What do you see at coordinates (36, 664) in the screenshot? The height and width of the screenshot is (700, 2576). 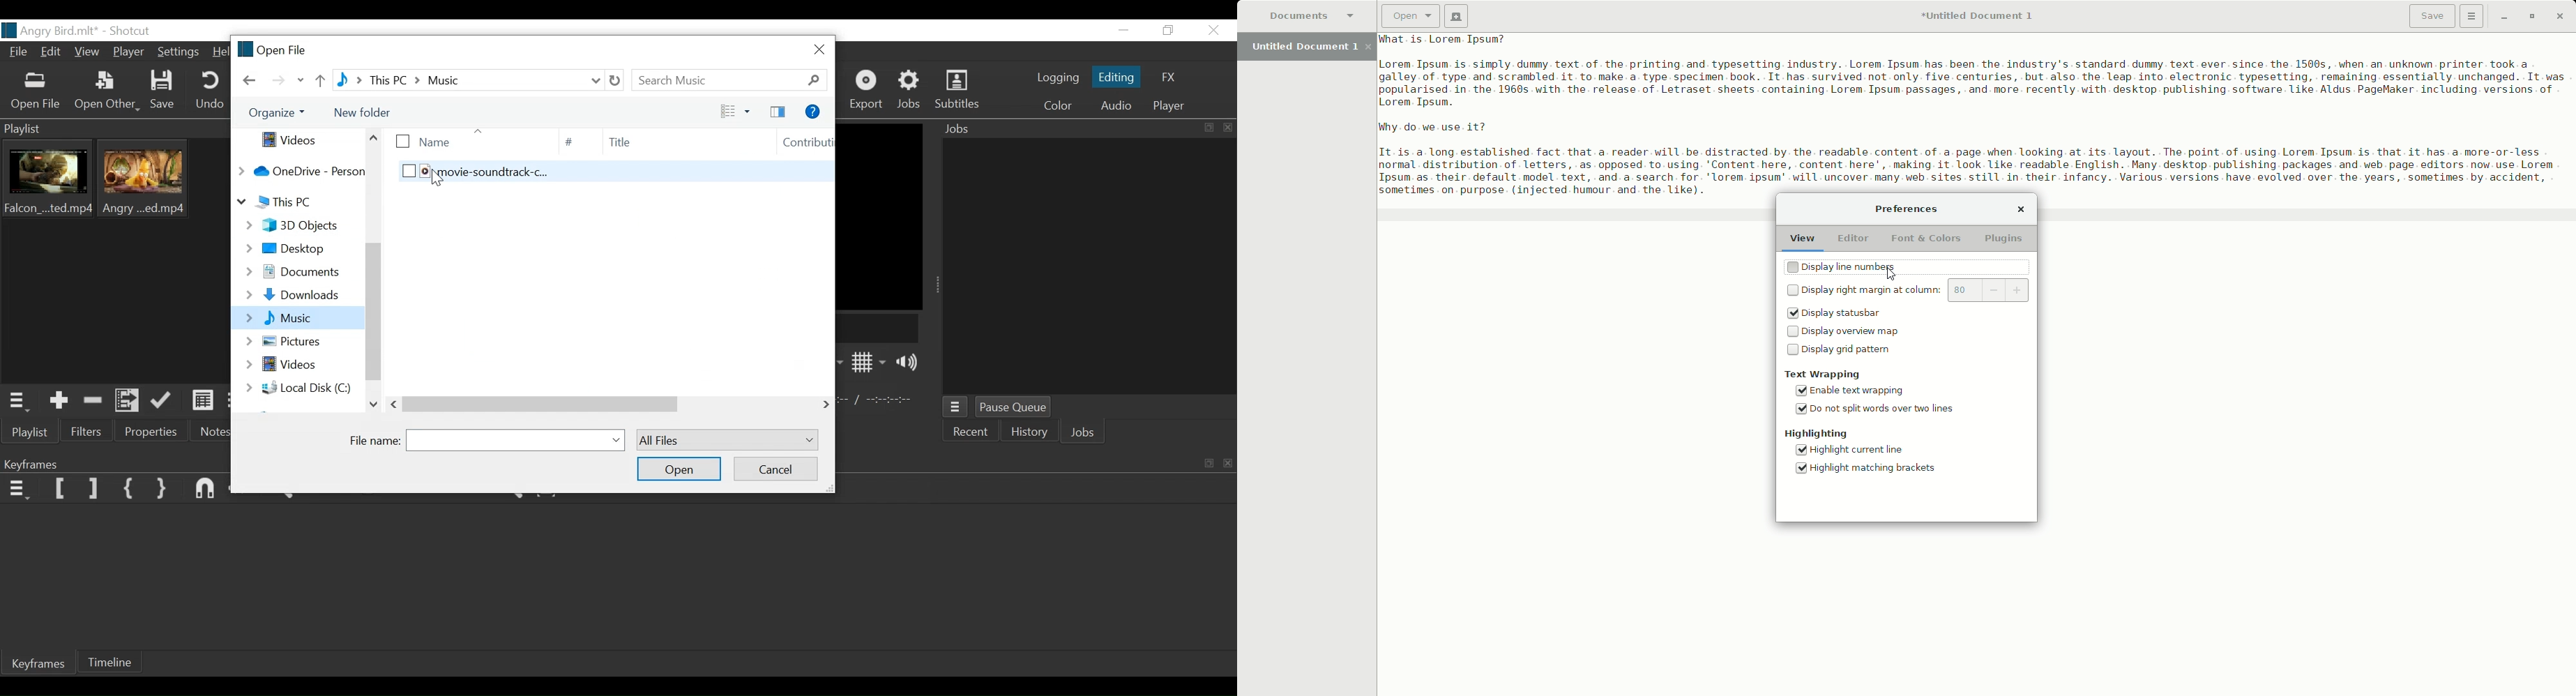 I see `Keyframe` at bounding box center [36, 664].